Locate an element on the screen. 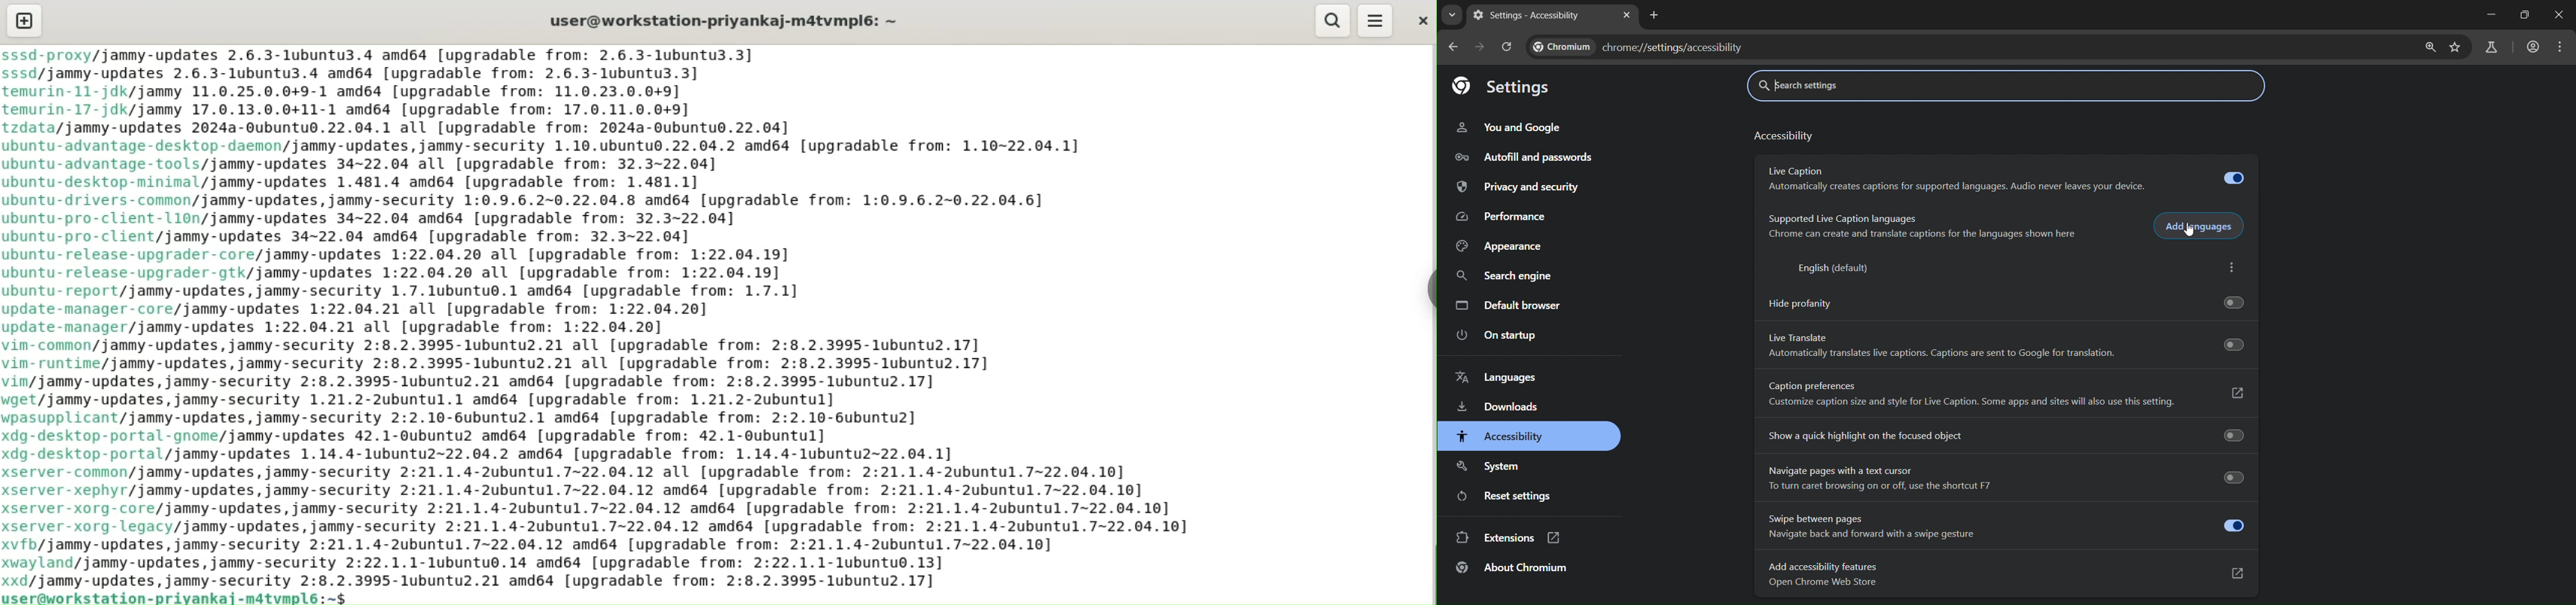 The height and width of the screenshot is (616, 2576). search tabs is located at coordinates (1453, 14).